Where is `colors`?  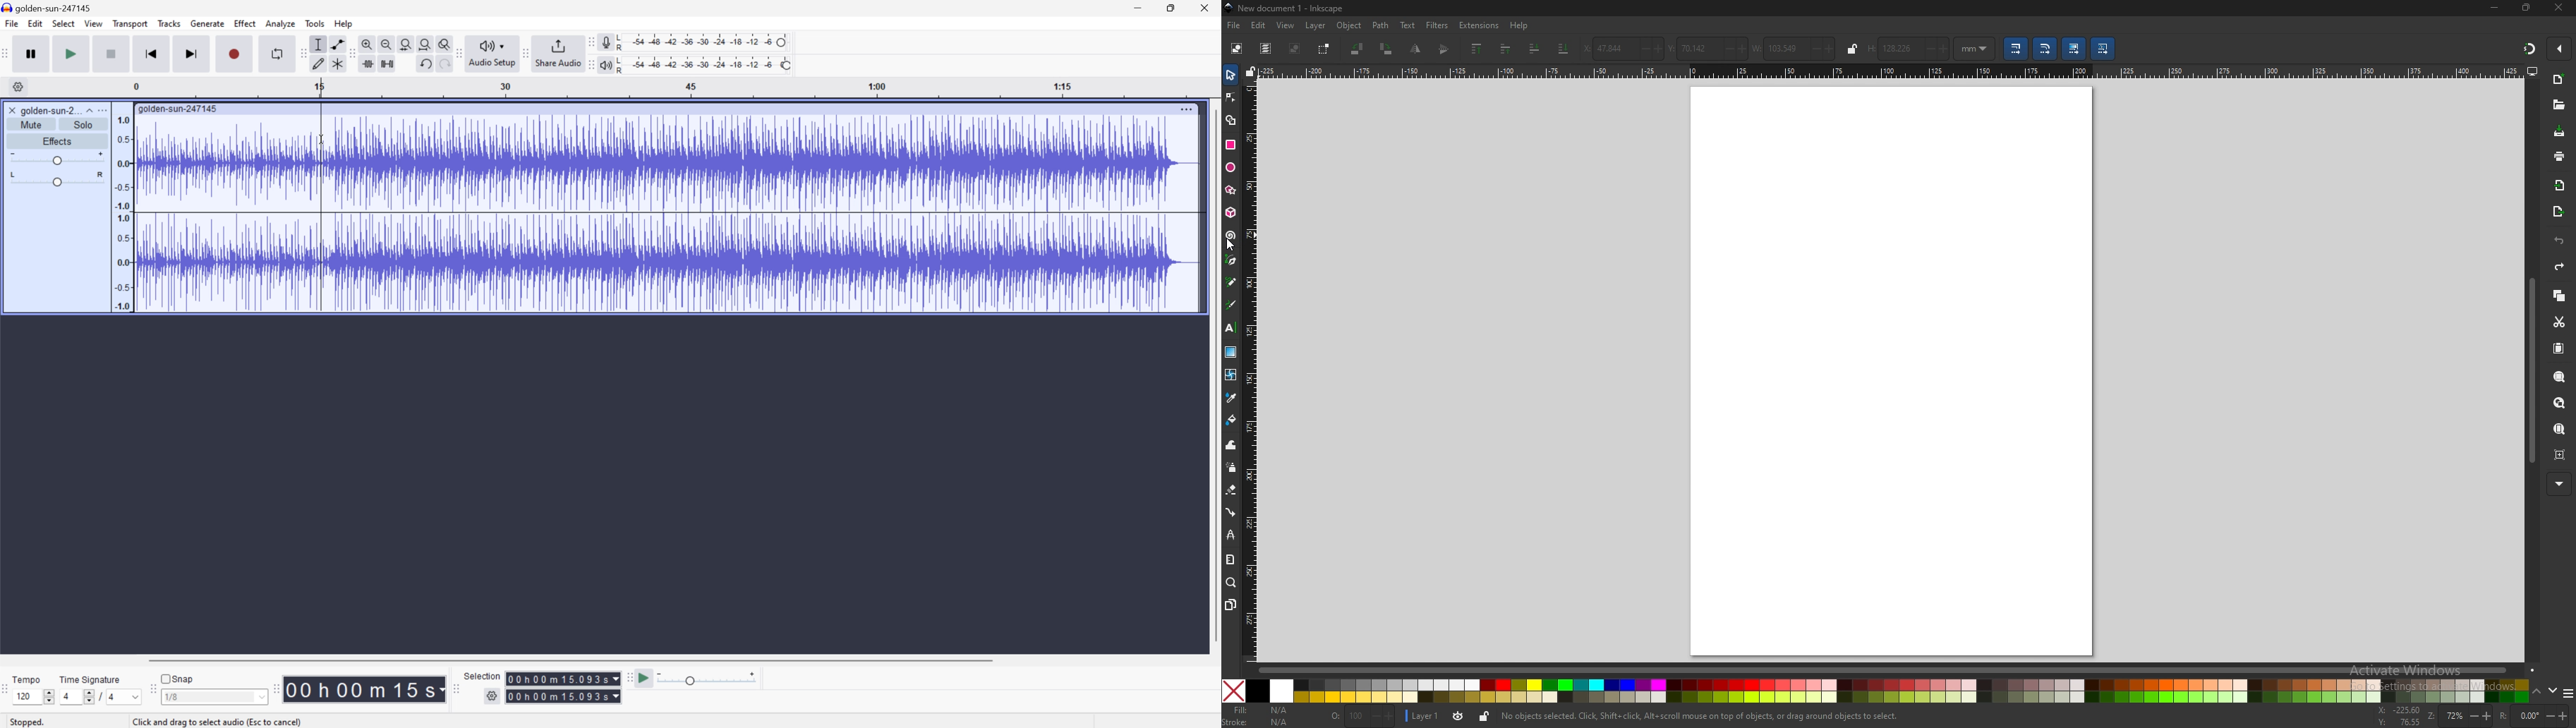
colors is located at coordinates (1876, 691).